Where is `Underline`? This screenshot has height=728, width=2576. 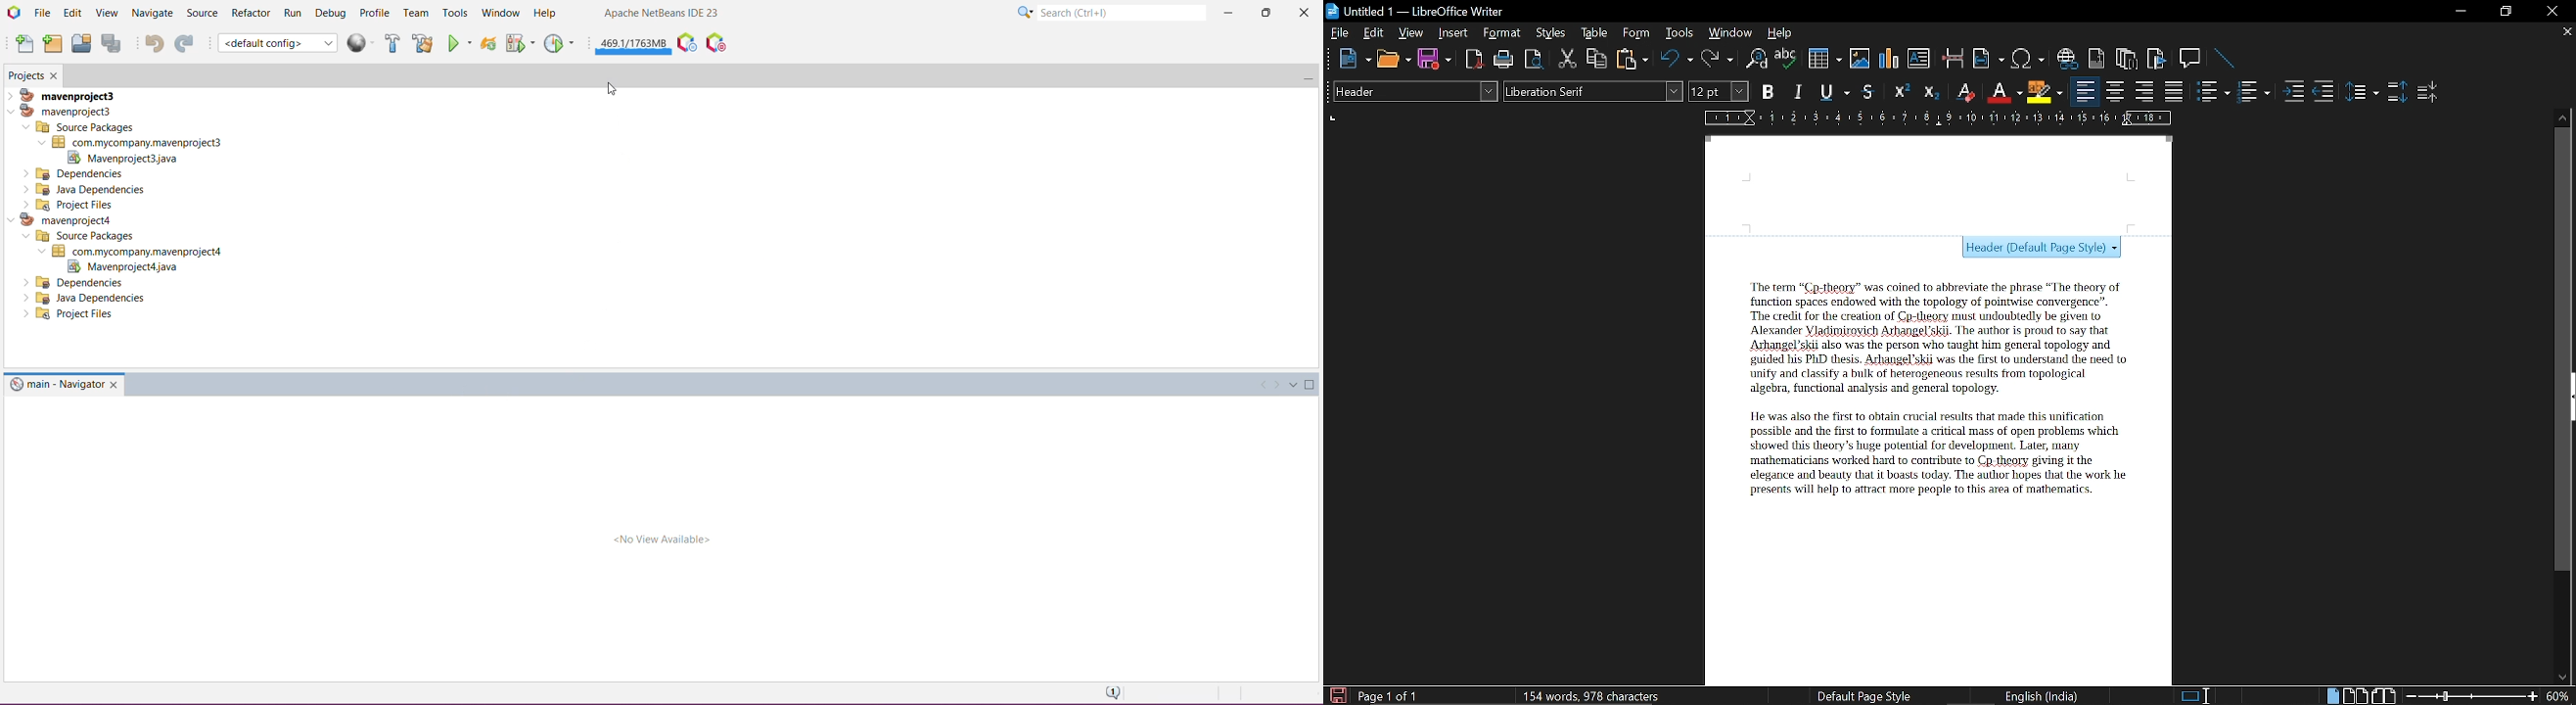
Underline is located at coordinates (2003, 92).